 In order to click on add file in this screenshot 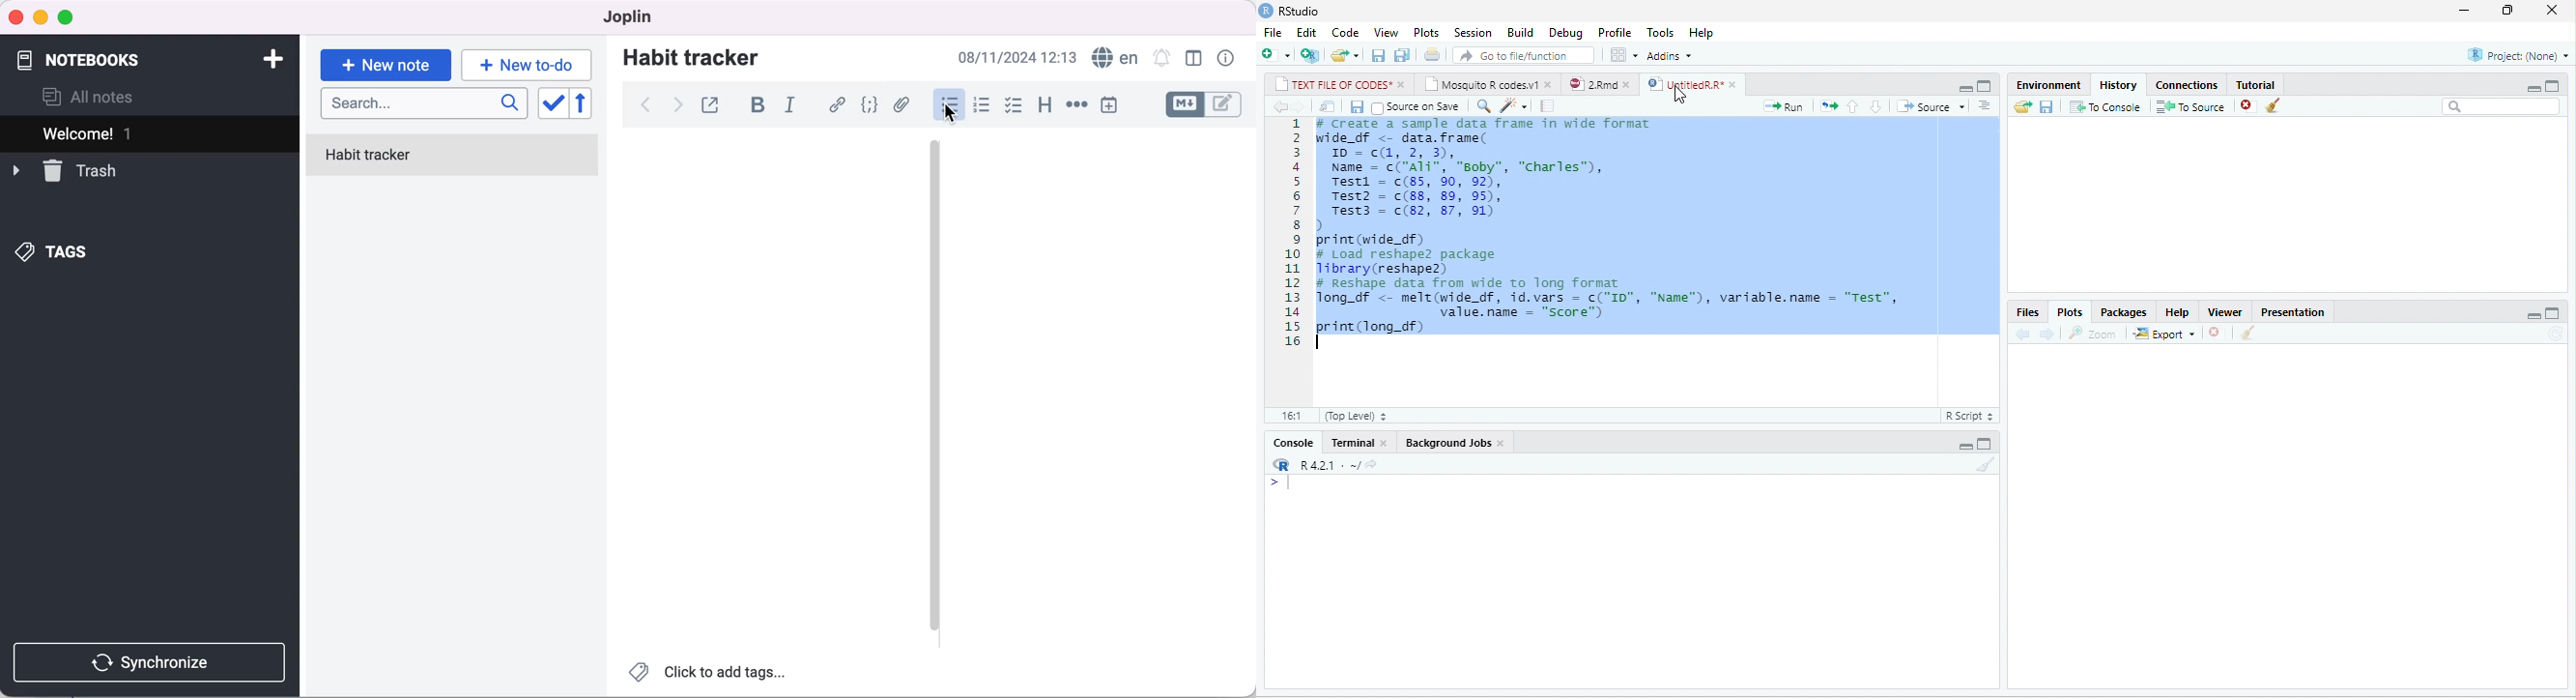, I will do `click(904, 106)`.